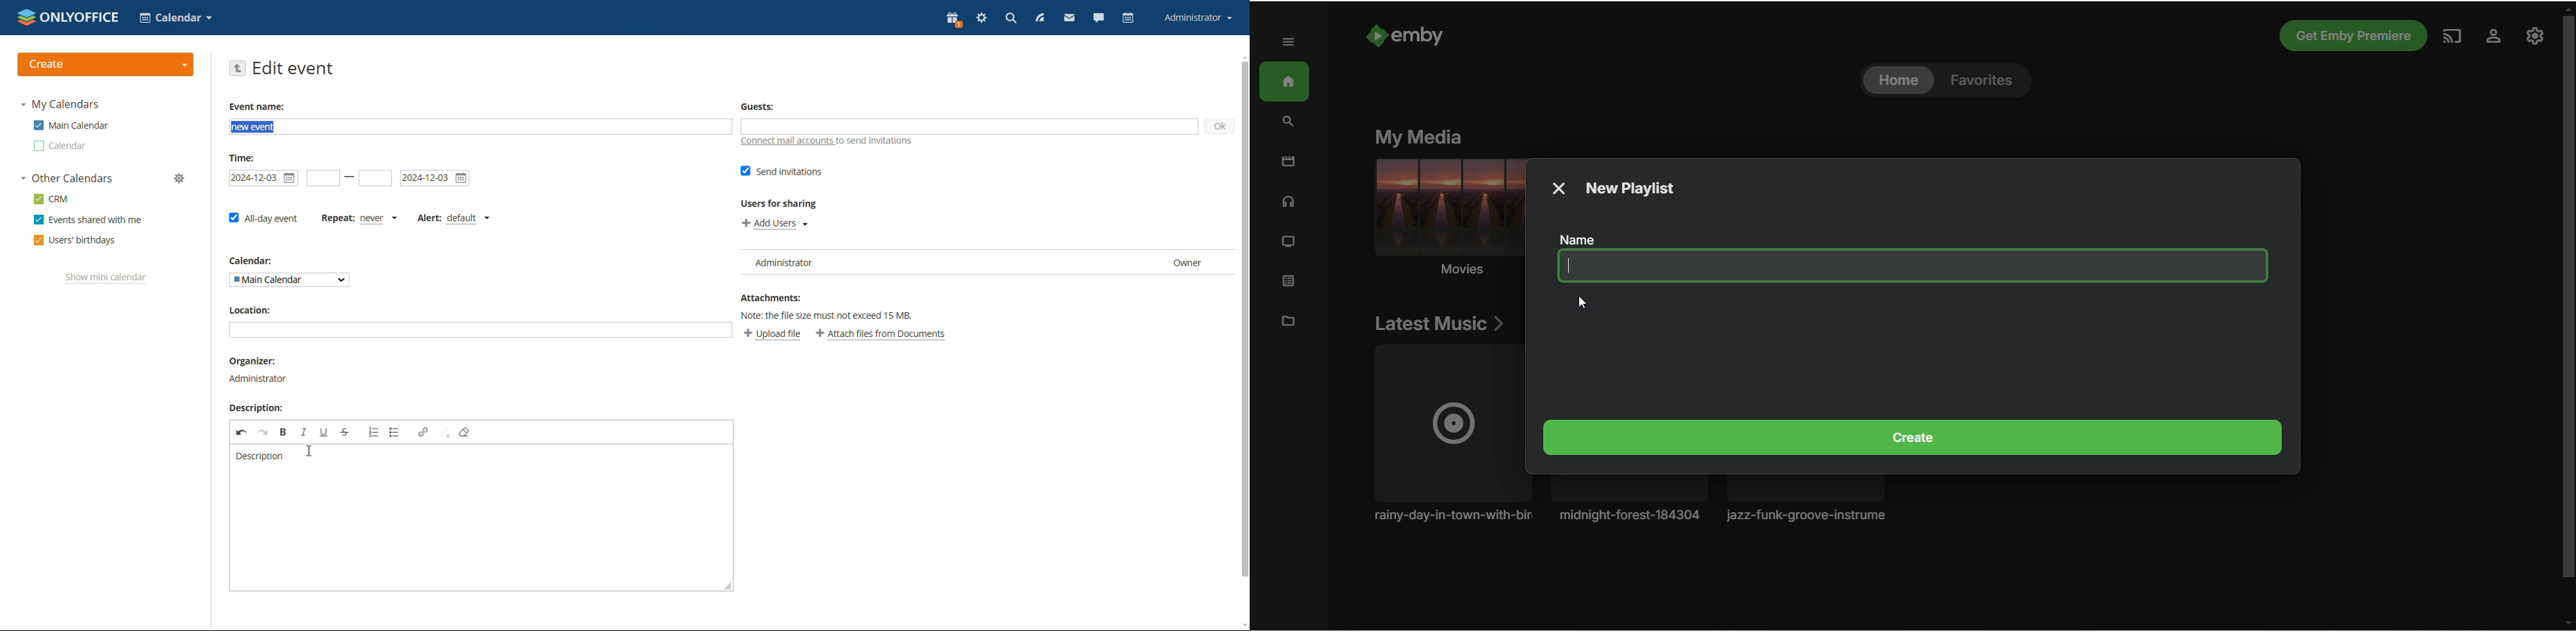 The image size is (2576, 644). Describe the element at coordinates (294, 68) in the screenshot. I see `edit event` at that location.